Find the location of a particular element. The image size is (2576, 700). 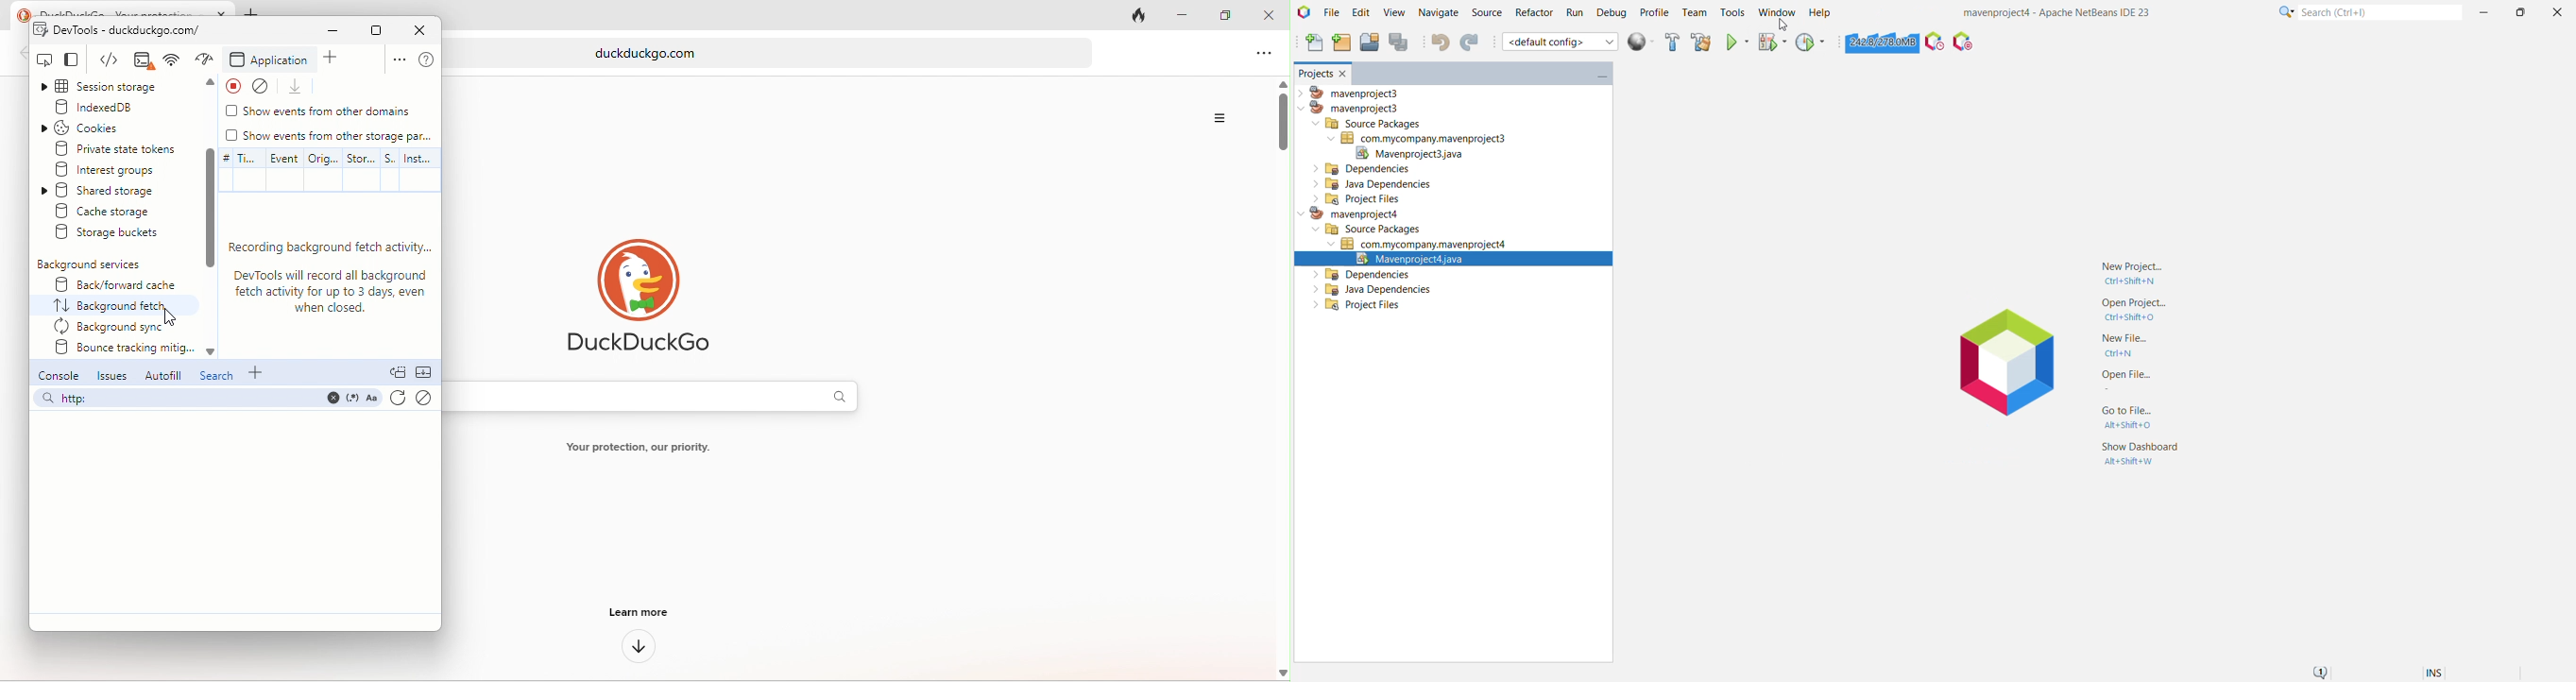

Build Project is located at coordinates (1672, 42).